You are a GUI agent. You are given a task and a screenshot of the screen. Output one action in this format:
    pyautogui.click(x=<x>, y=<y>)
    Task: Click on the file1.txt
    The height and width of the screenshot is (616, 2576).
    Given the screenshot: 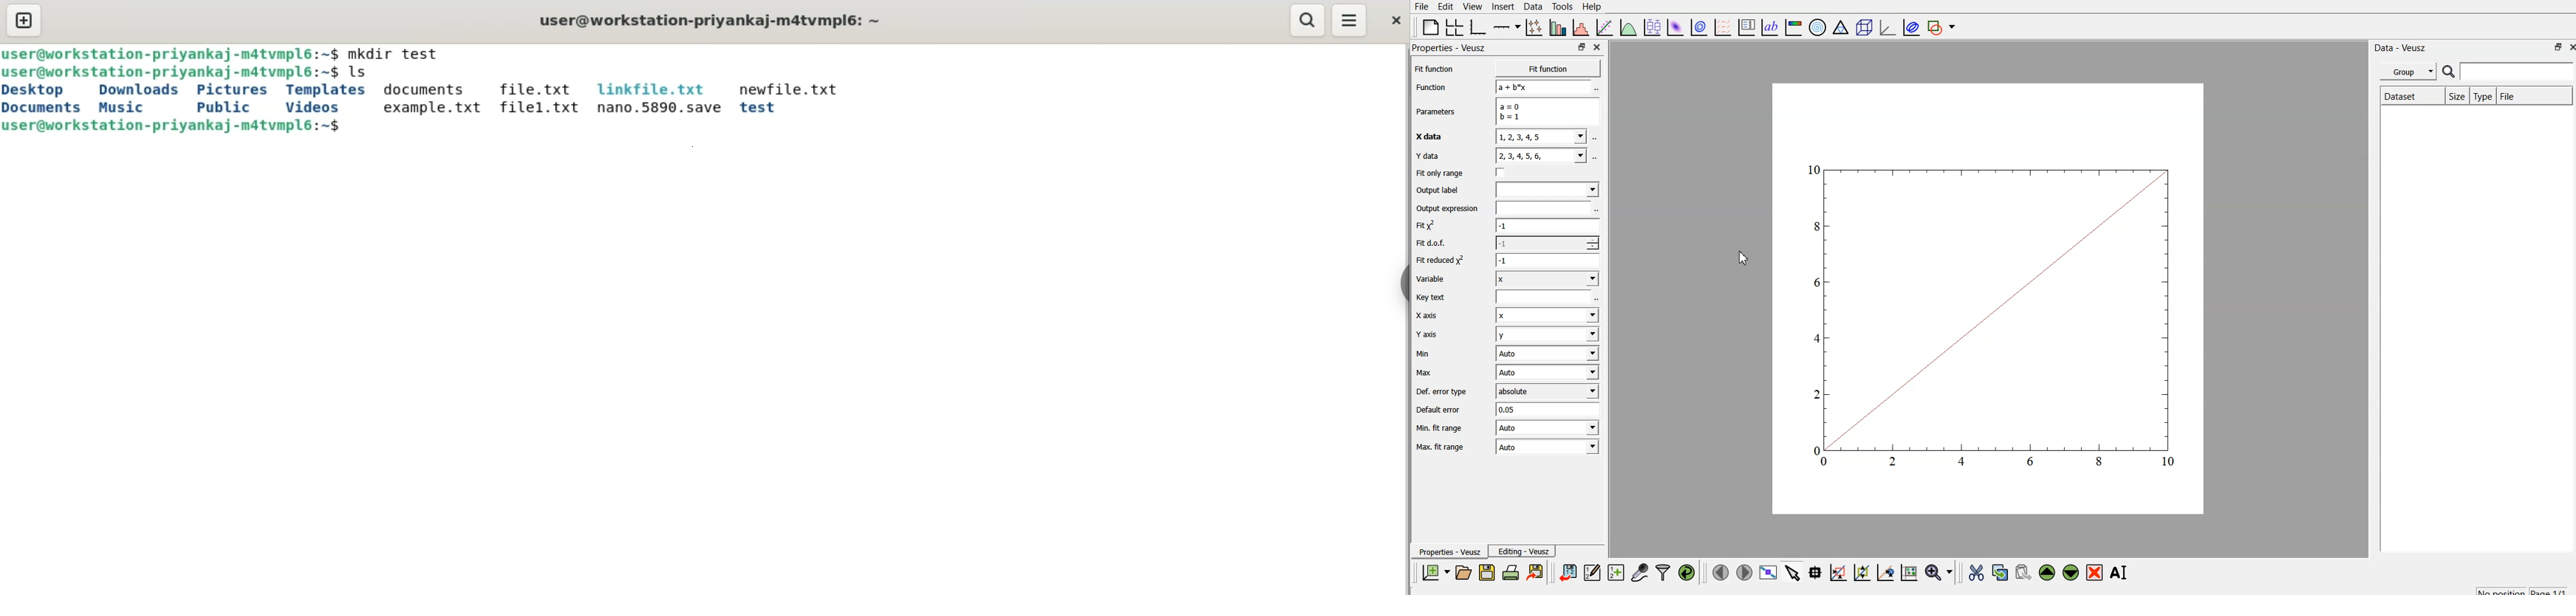 What is the action you would take?
    pyautogui.click(x=538, y=108)
    